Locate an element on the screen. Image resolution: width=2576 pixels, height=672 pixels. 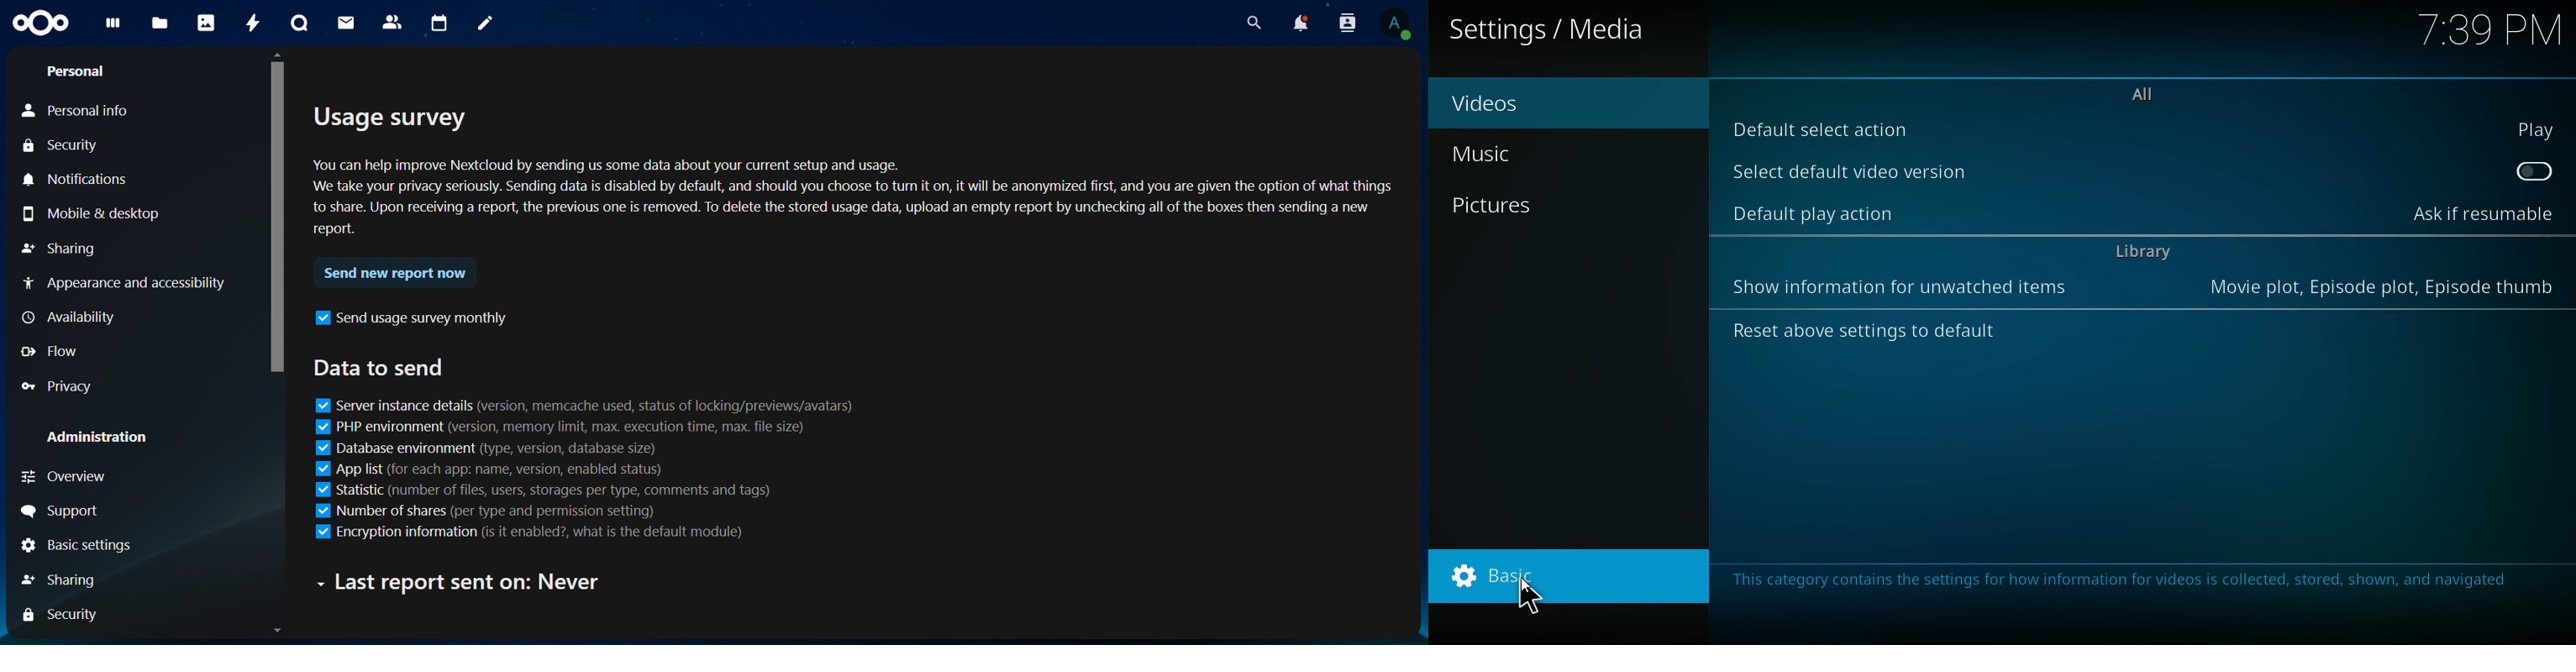
videos is located at coordinates (1554, 102).